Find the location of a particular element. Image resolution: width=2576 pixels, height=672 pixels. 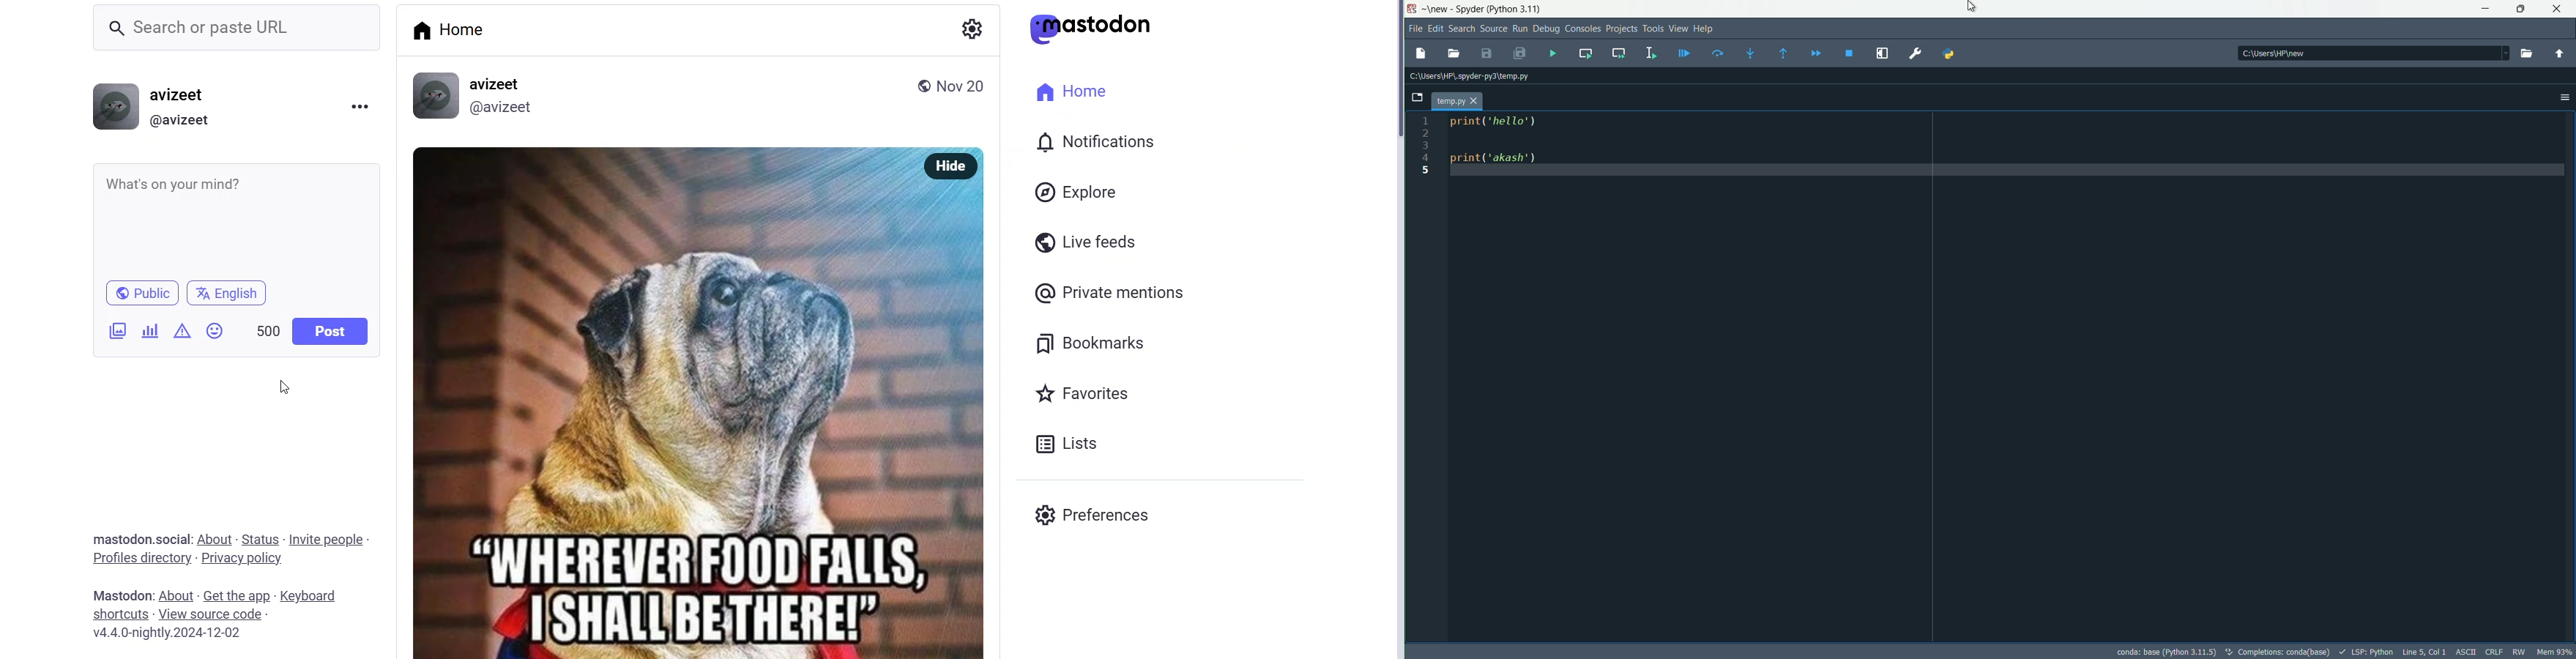

avizeet is located at coordinates (499, 84).